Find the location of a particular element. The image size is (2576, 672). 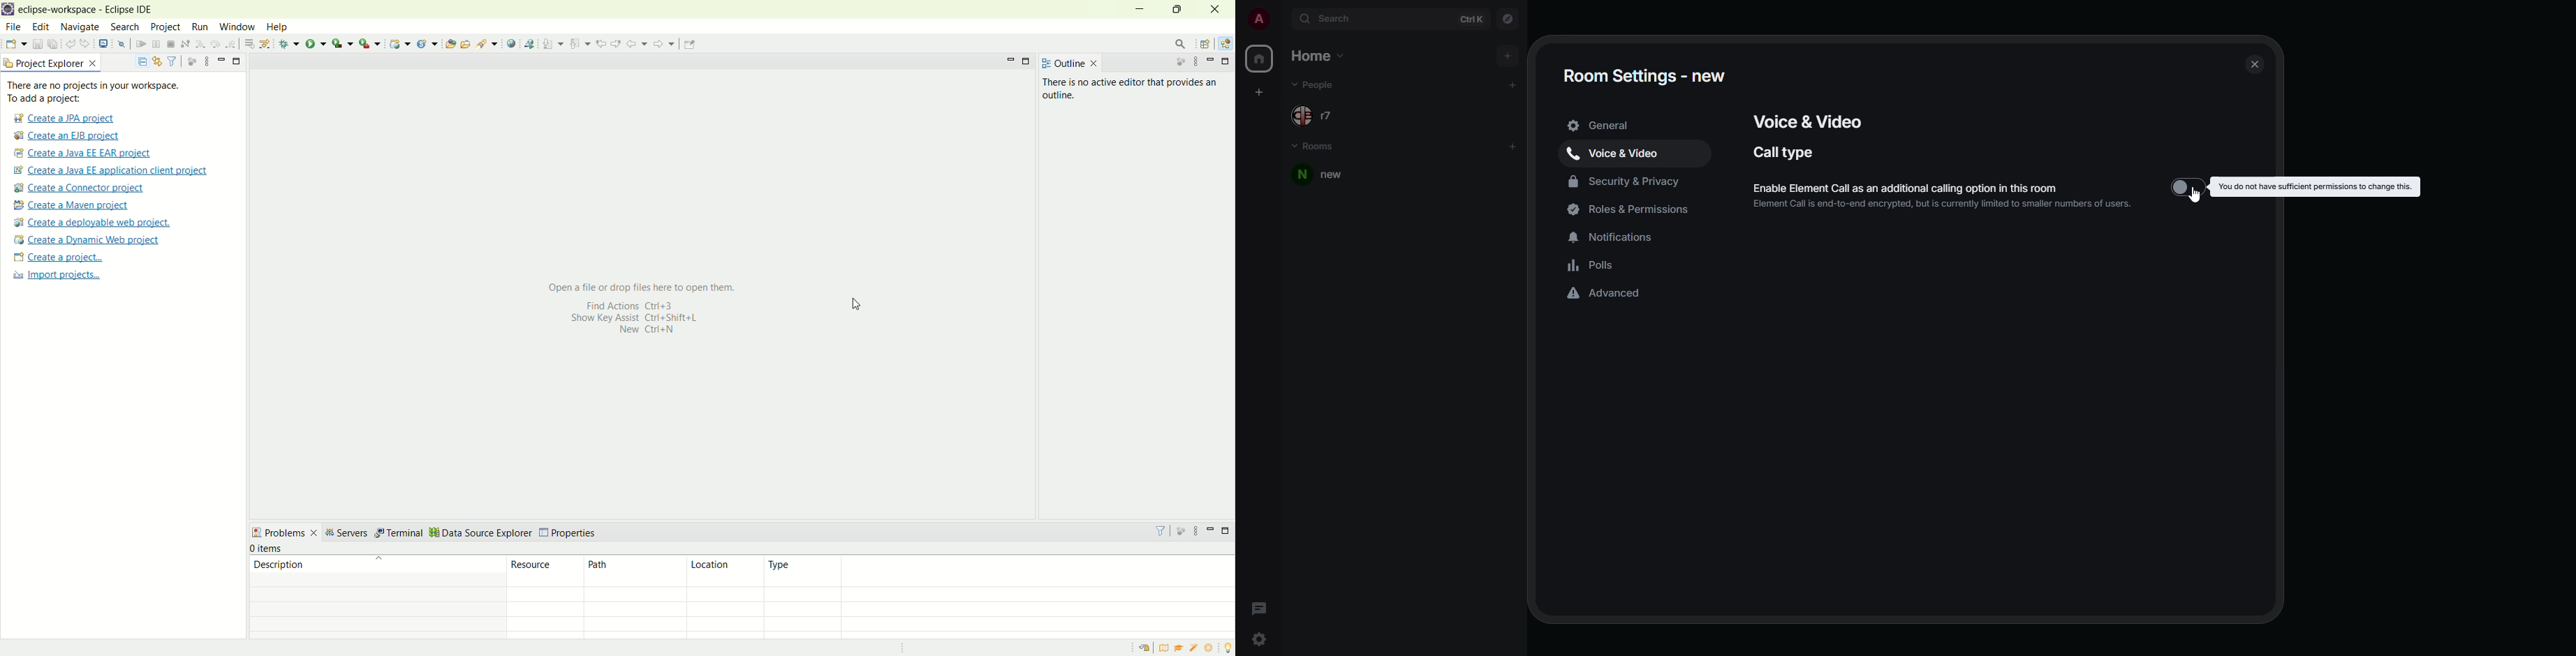

advanced is located at coordinates (1608, 295).